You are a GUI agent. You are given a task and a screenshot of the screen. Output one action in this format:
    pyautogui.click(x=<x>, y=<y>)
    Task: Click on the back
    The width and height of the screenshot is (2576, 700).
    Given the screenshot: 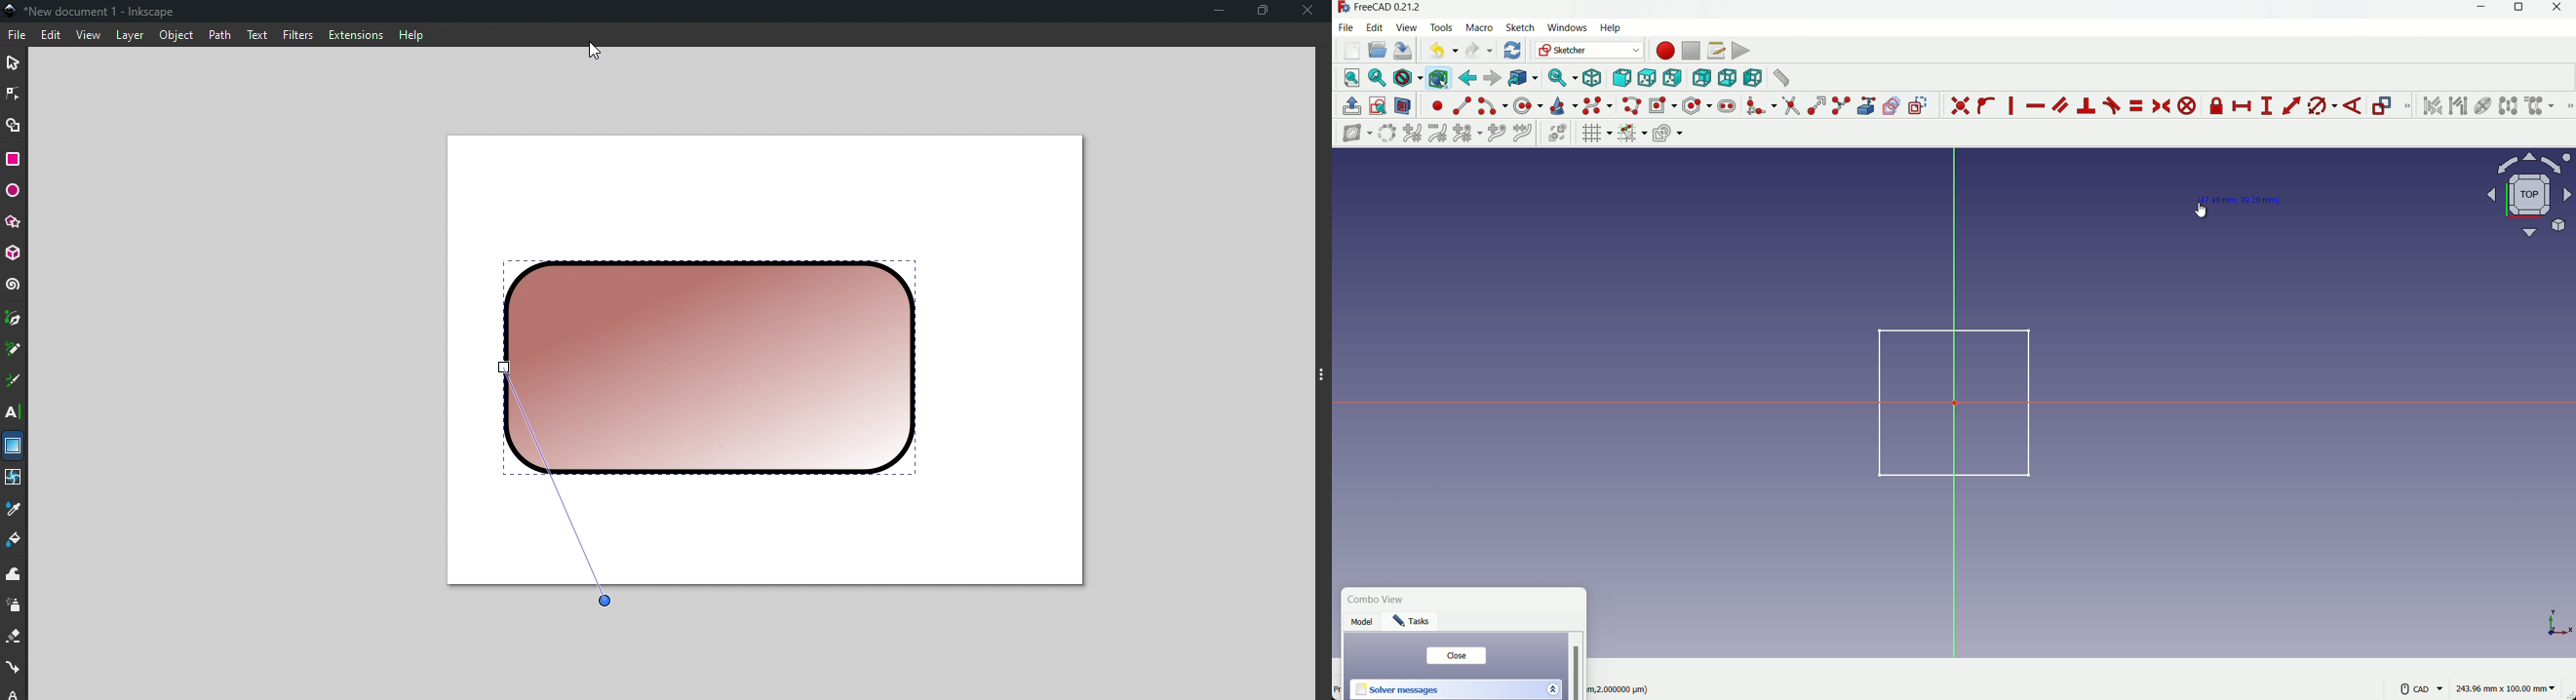 What is the action you would take?
    pyautogui.click(x=1467, y=78)
    